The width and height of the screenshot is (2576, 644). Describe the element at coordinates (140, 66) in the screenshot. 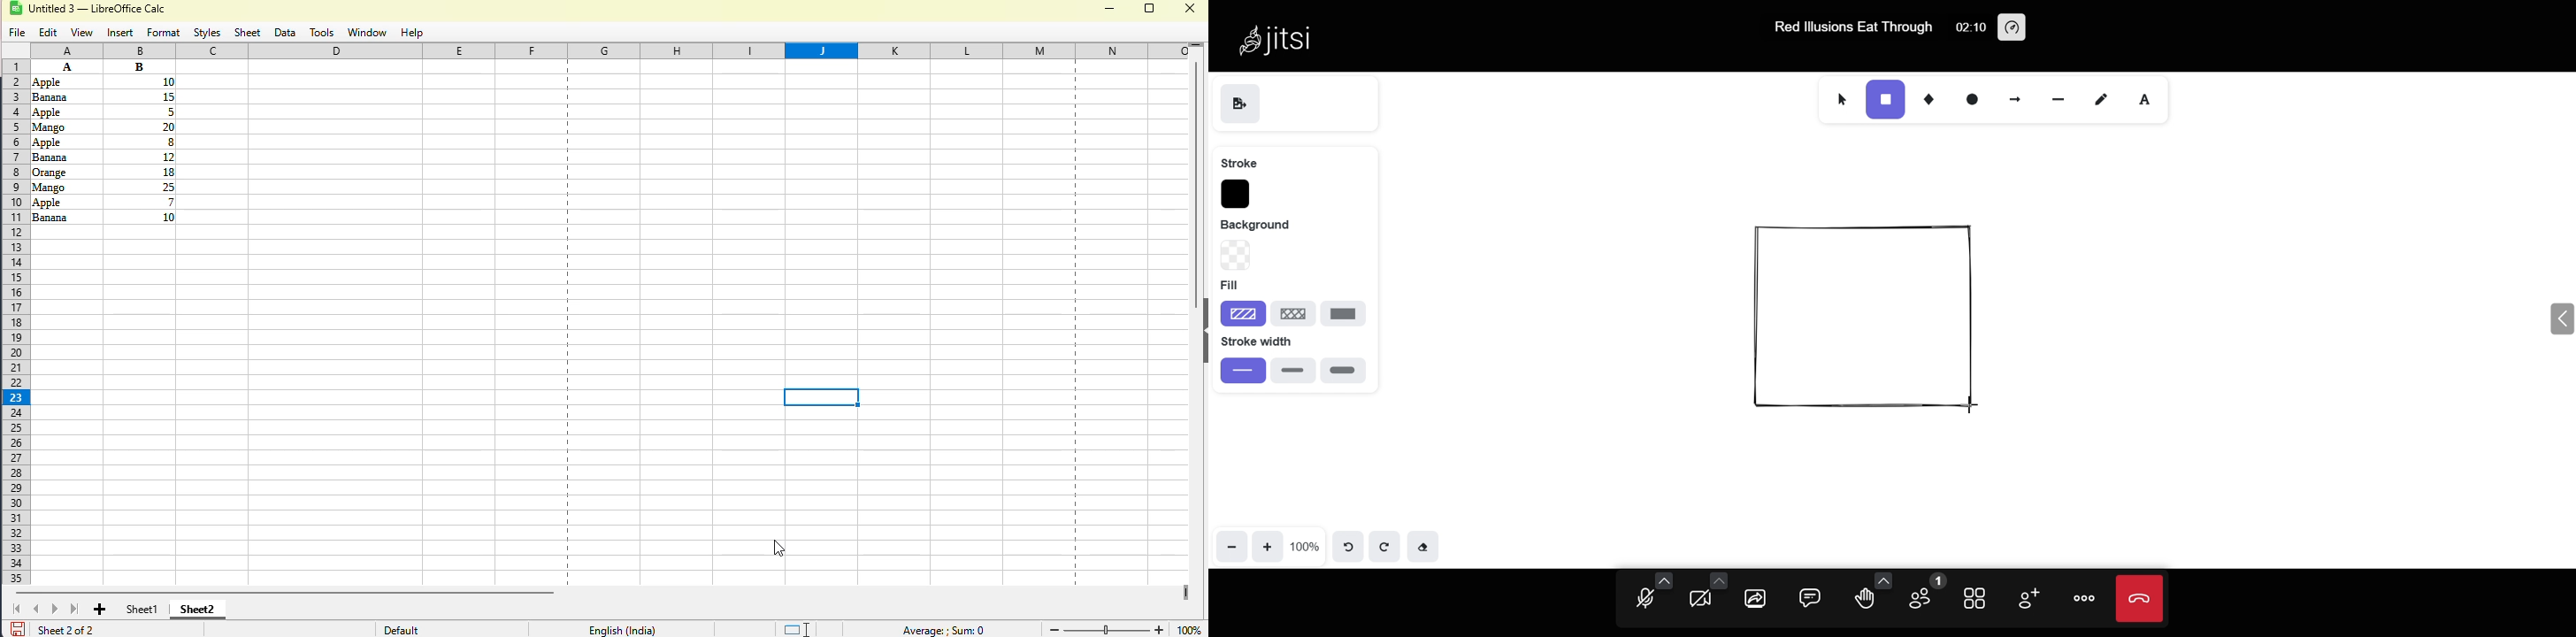

I see `` at that location.